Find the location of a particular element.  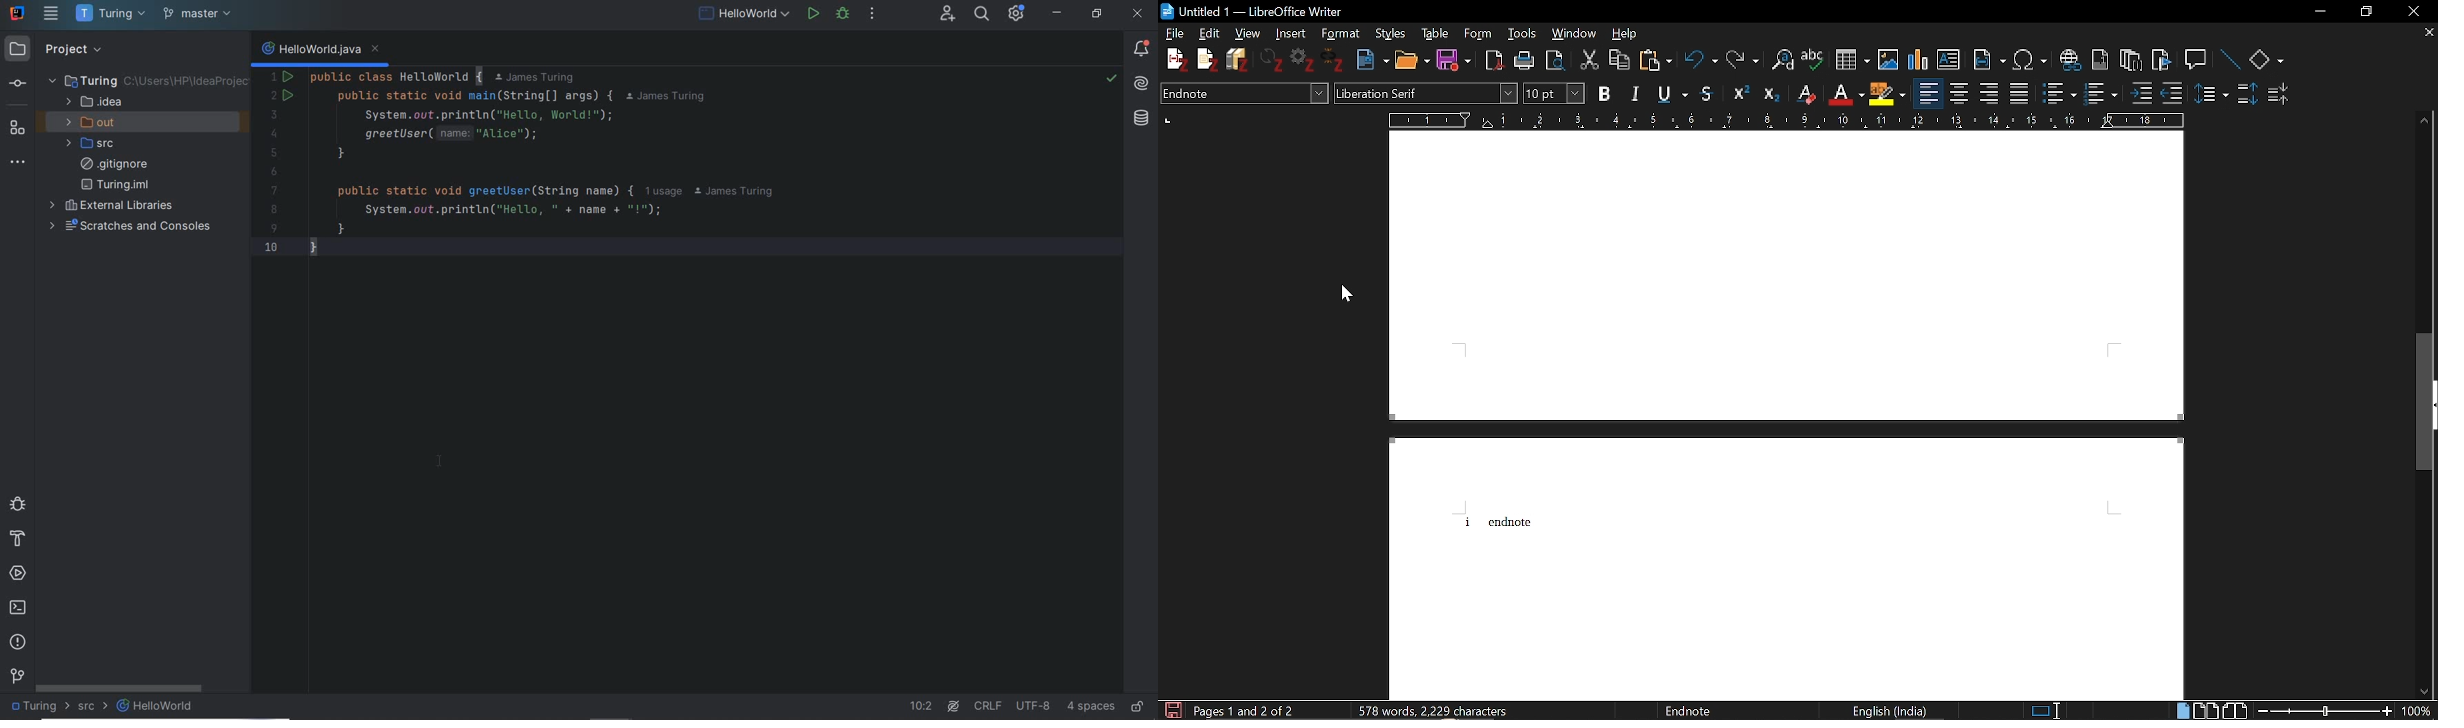

Justified is located at coordinates (2022, 93).